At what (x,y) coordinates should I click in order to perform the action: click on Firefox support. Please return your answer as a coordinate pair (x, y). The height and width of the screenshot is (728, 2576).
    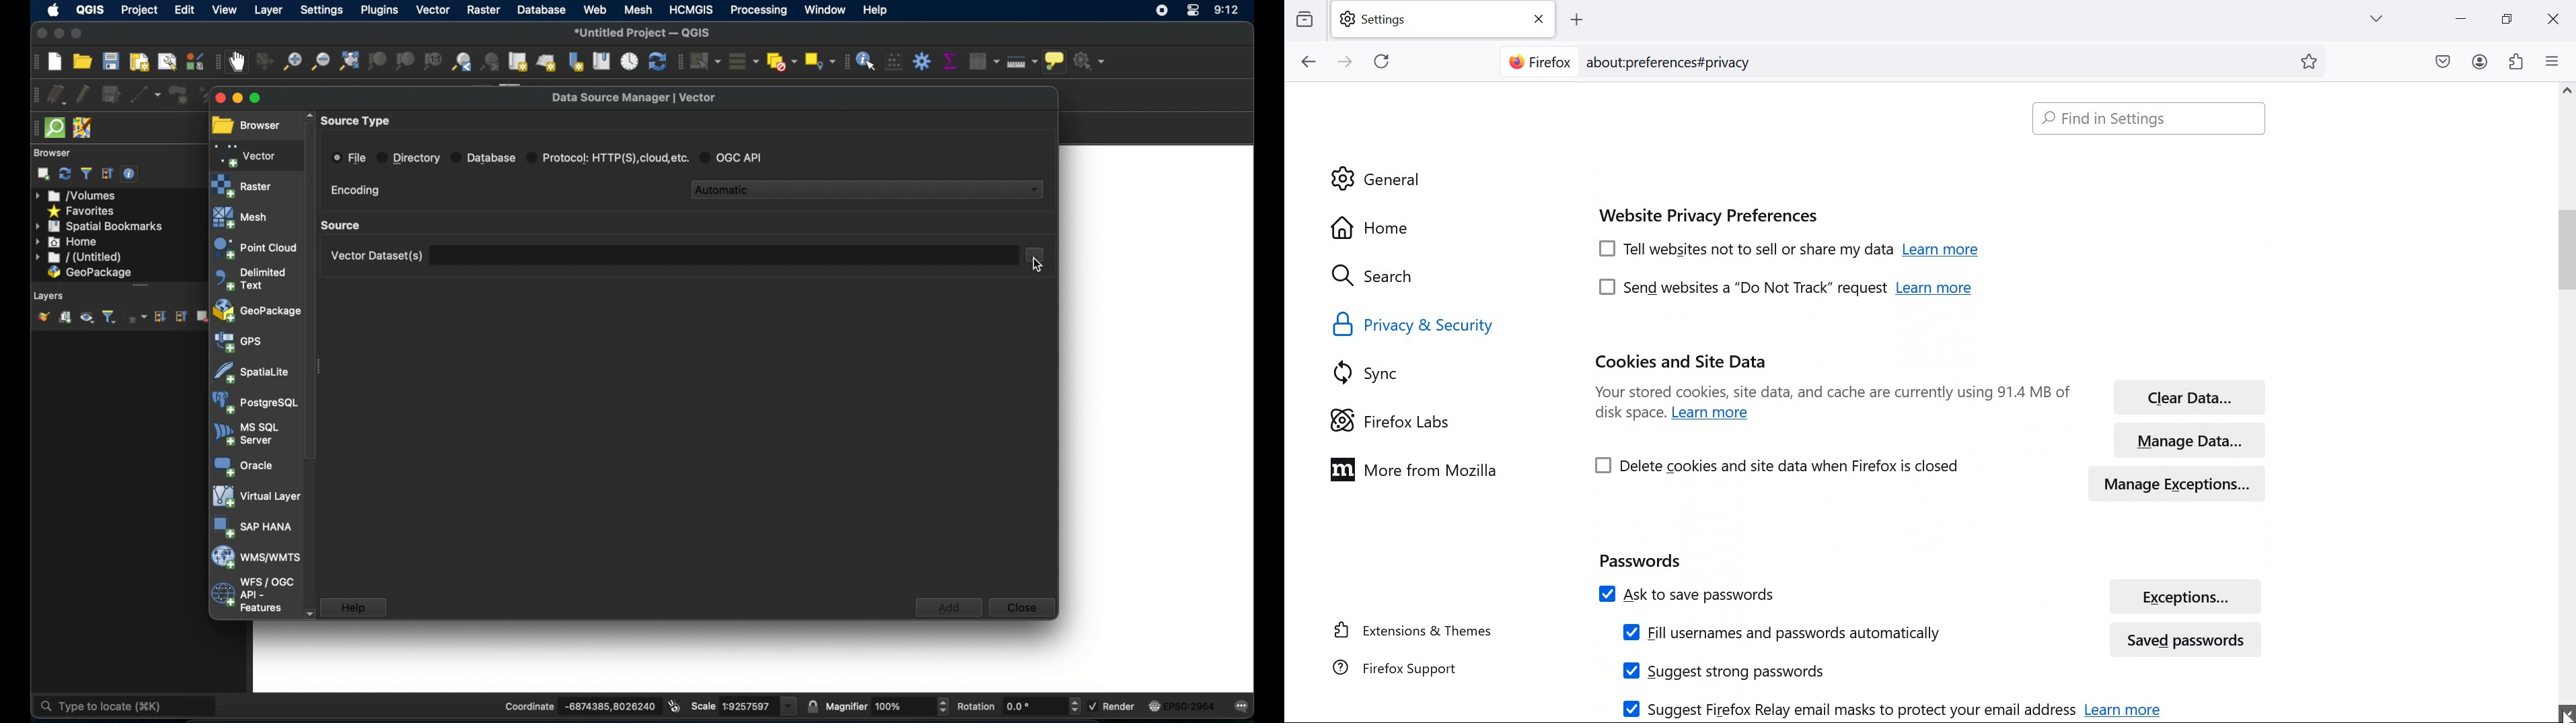
    Looking at the image, I should click on (1398, 667).